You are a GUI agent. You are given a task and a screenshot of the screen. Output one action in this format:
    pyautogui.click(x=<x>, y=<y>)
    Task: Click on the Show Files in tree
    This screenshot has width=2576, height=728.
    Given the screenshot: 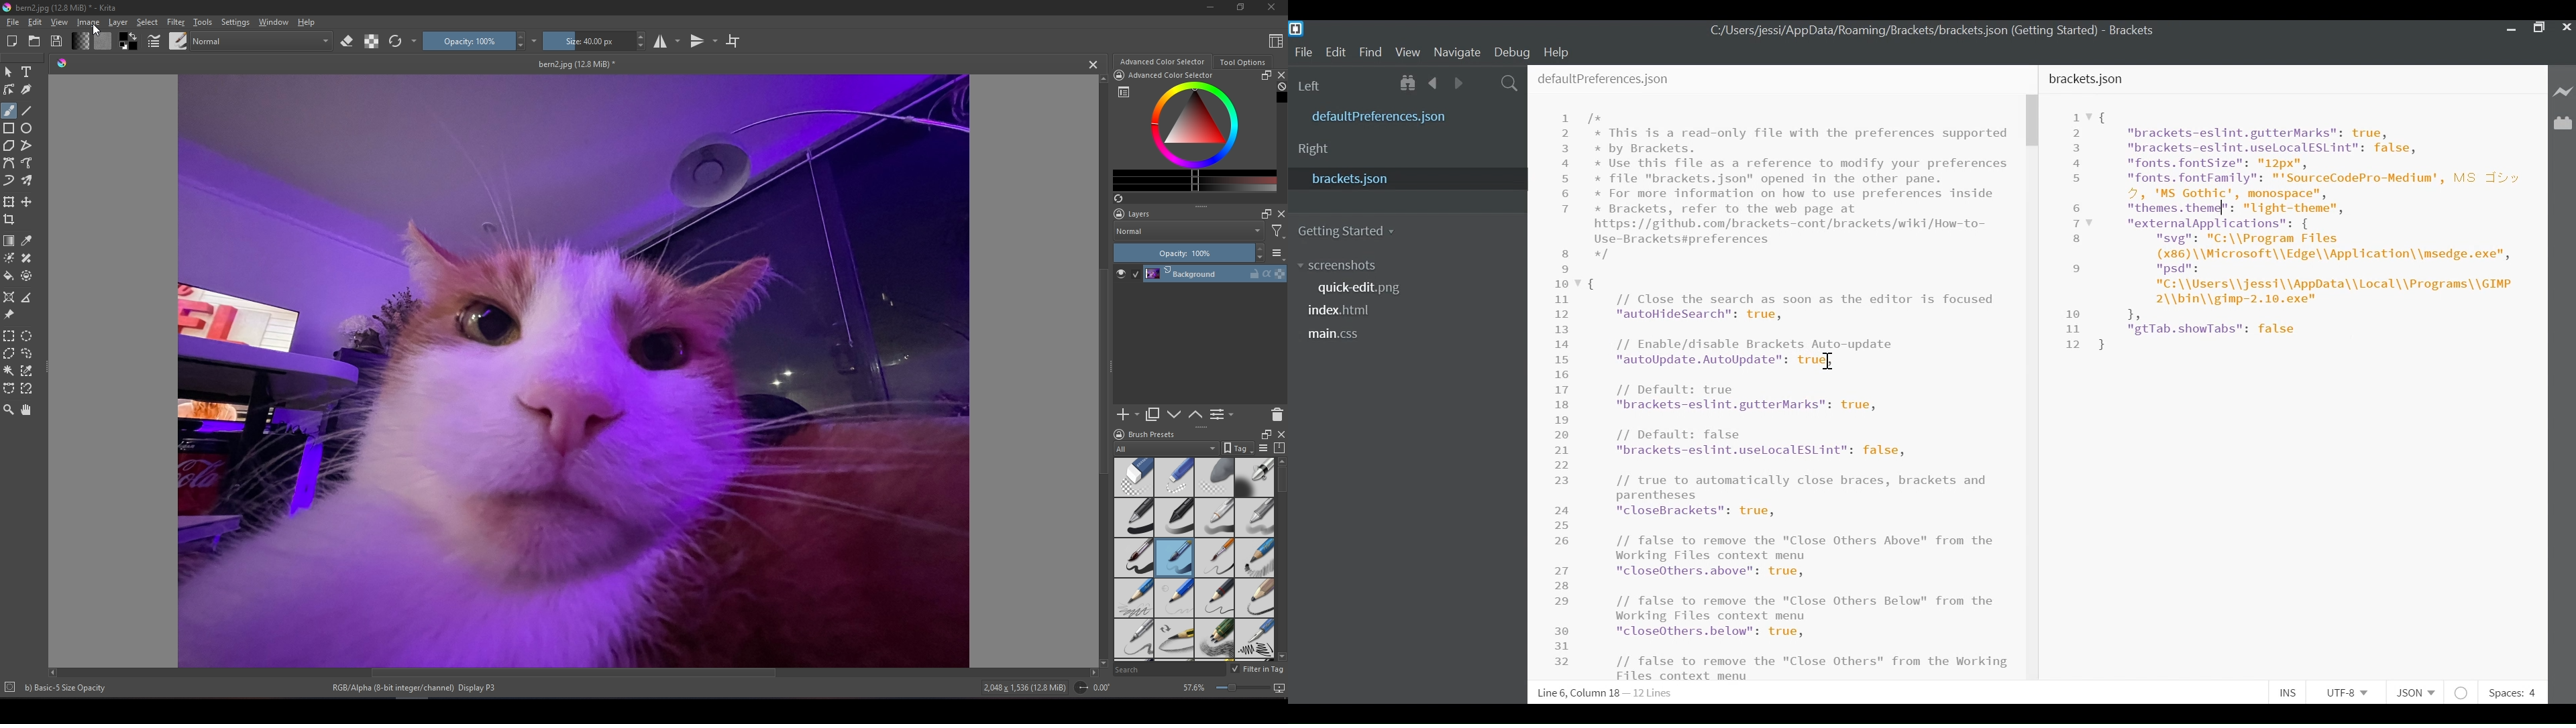 What is the action you would take?
    pyautogui.click(x=1409, y=82)
    